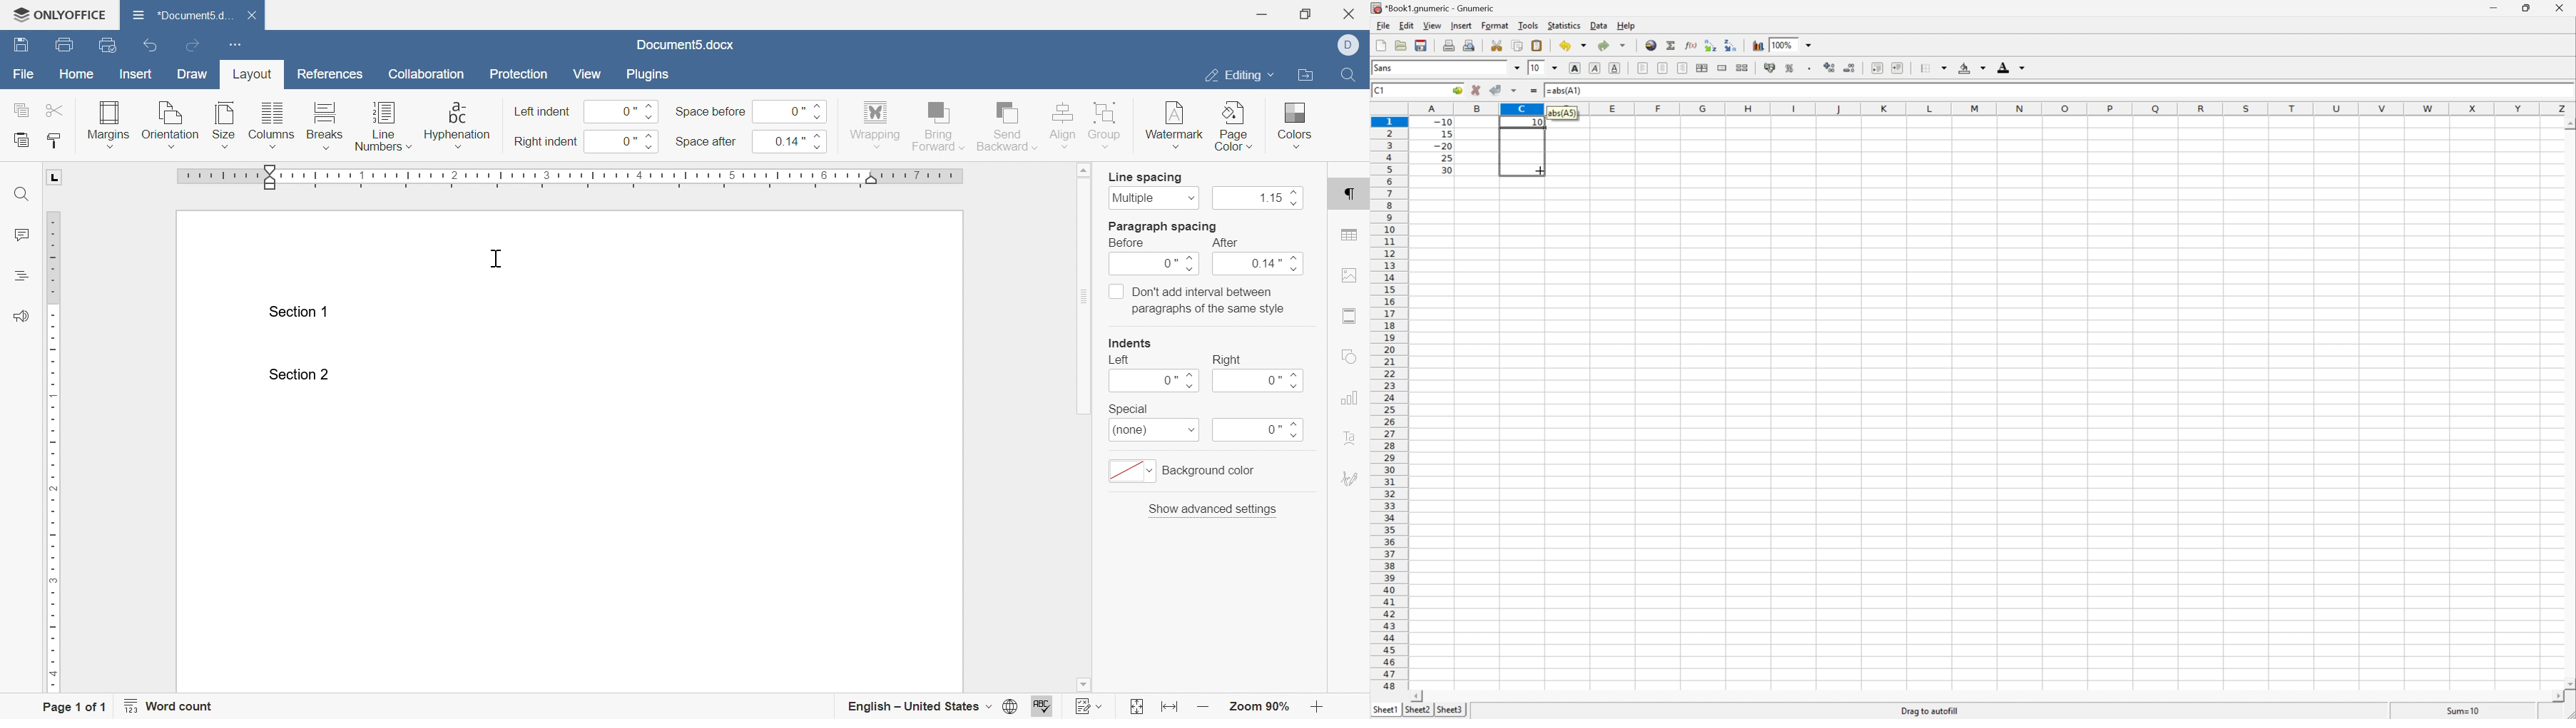 The image size is (2576, 728). Describe the element at coordinates (21, 235) in the screenshot. I see `comments` at that location.